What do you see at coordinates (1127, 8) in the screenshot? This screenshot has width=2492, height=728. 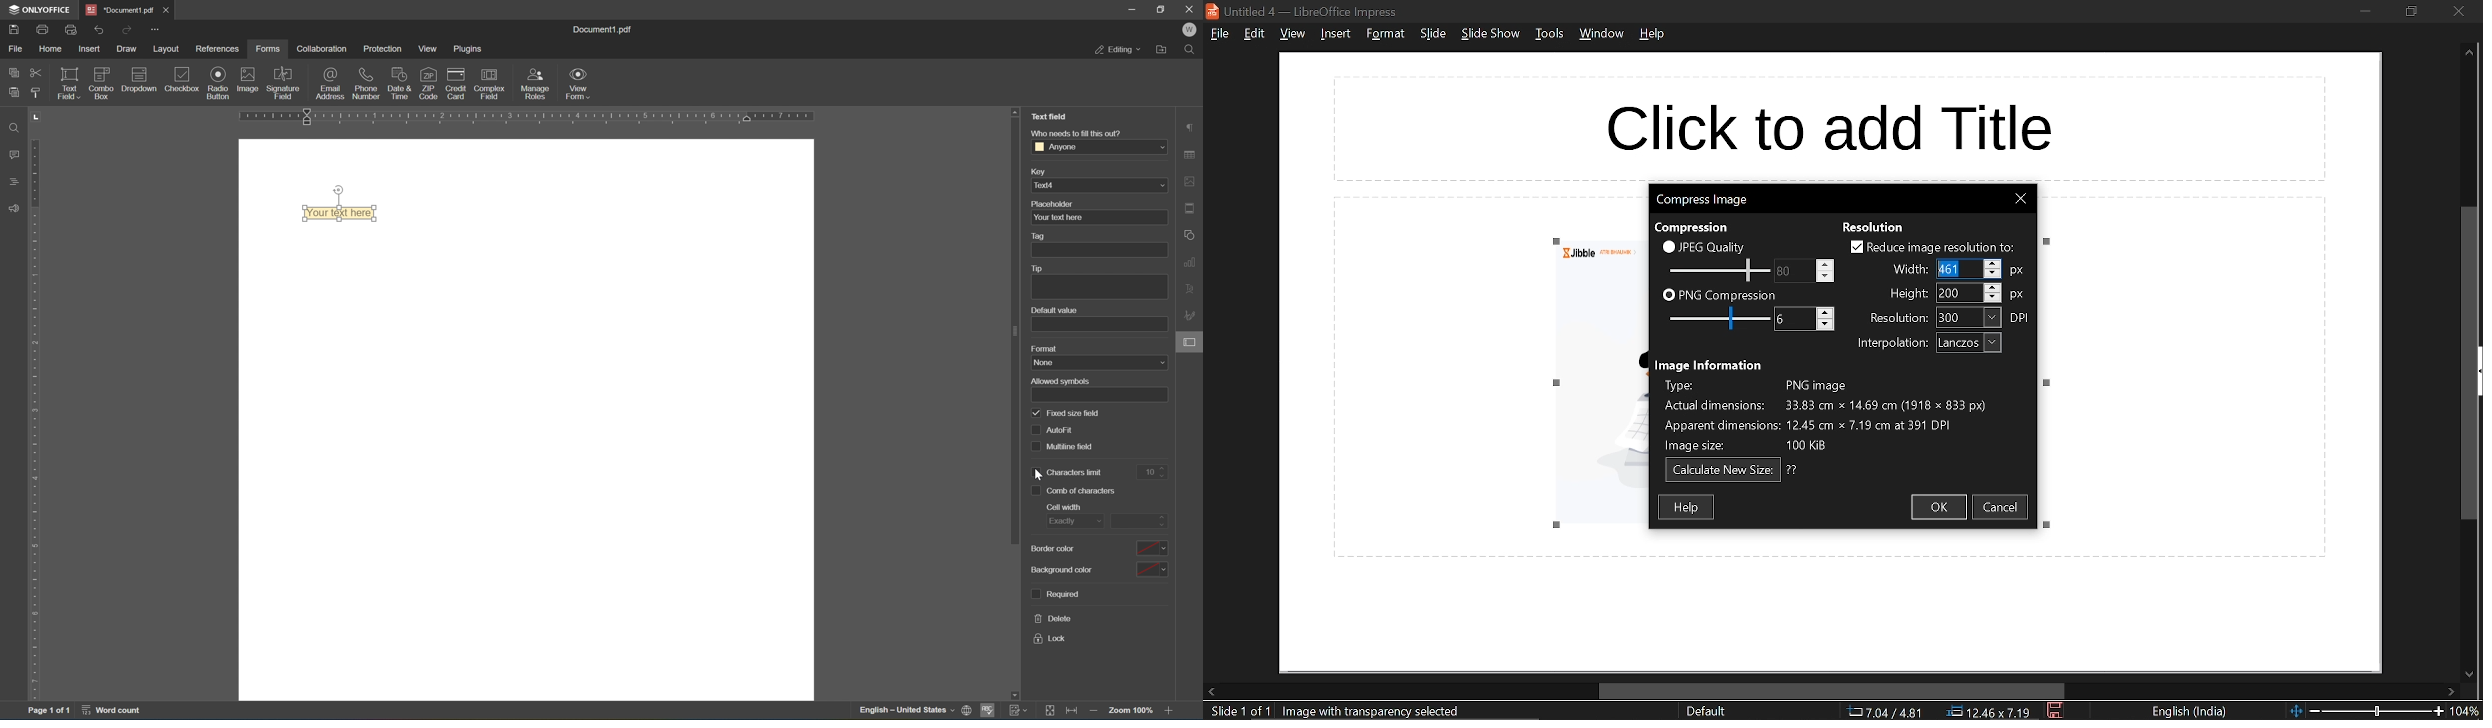 I see `minimize` at bounding box center [1127, 8].